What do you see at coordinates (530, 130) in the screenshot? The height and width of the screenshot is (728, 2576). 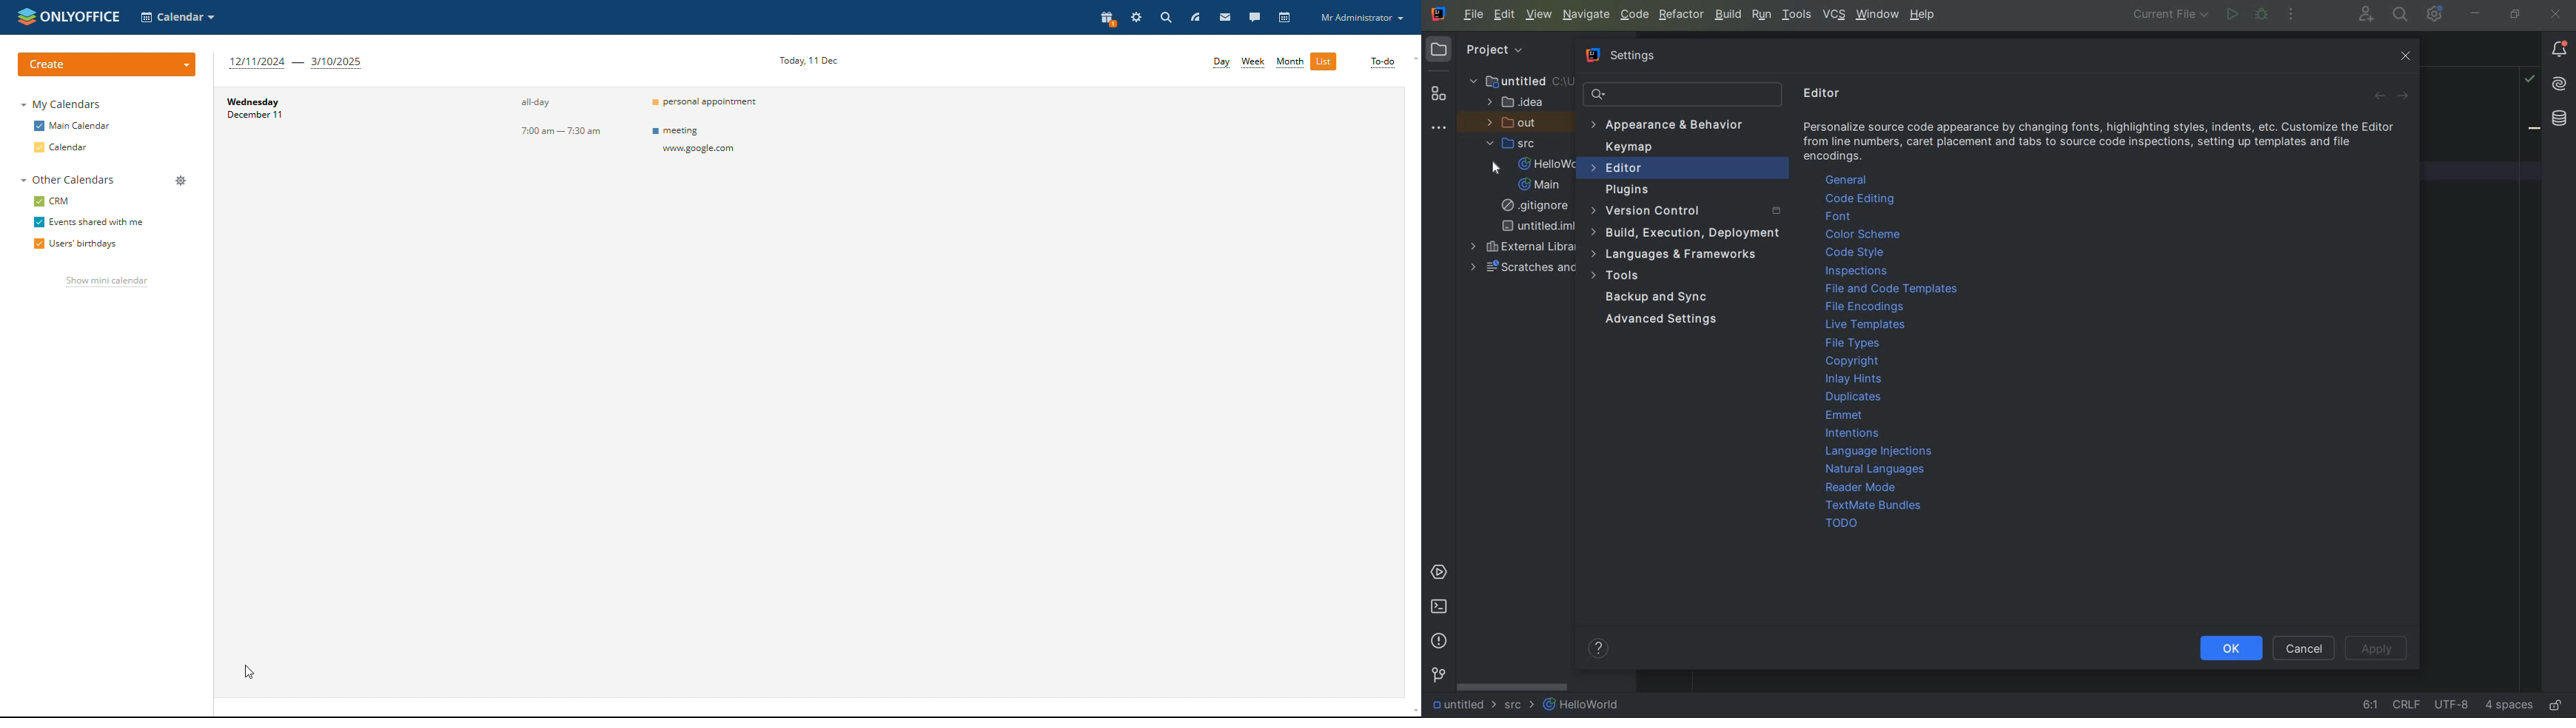 I see `event timing` at bounding box center [530, 130].